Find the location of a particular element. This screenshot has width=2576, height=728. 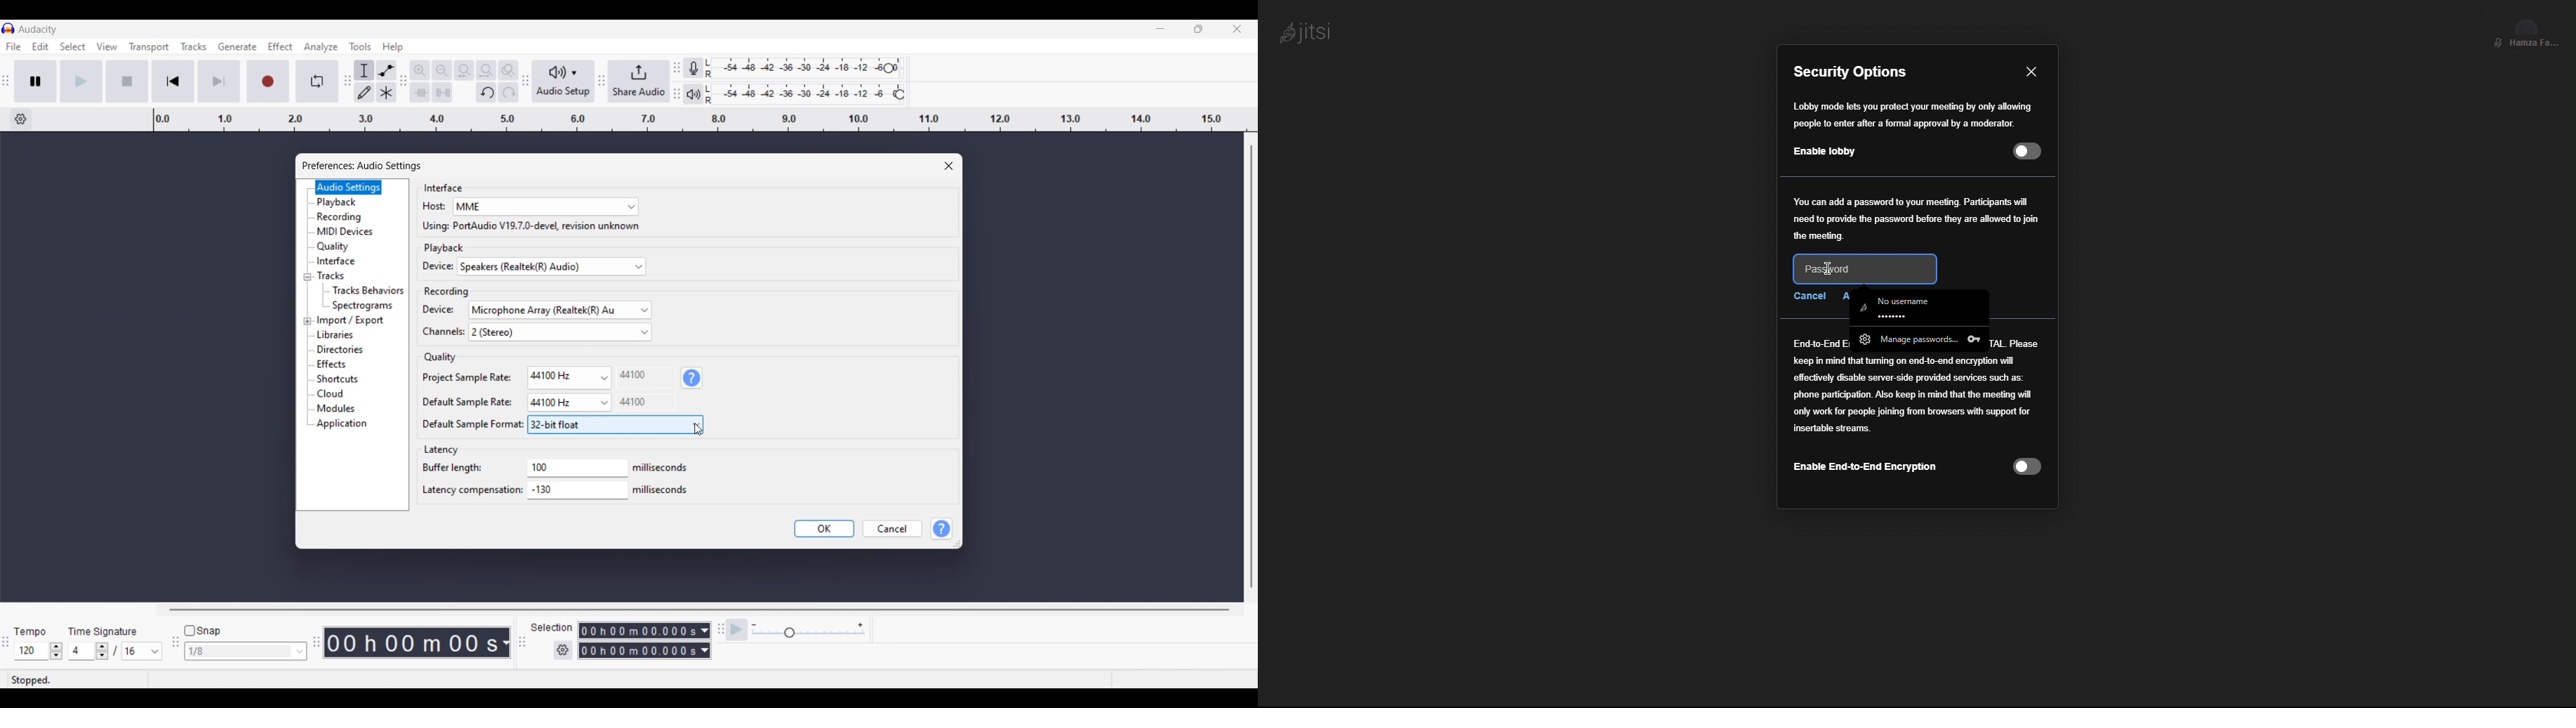

Device options is located at coordinates (552, 267).